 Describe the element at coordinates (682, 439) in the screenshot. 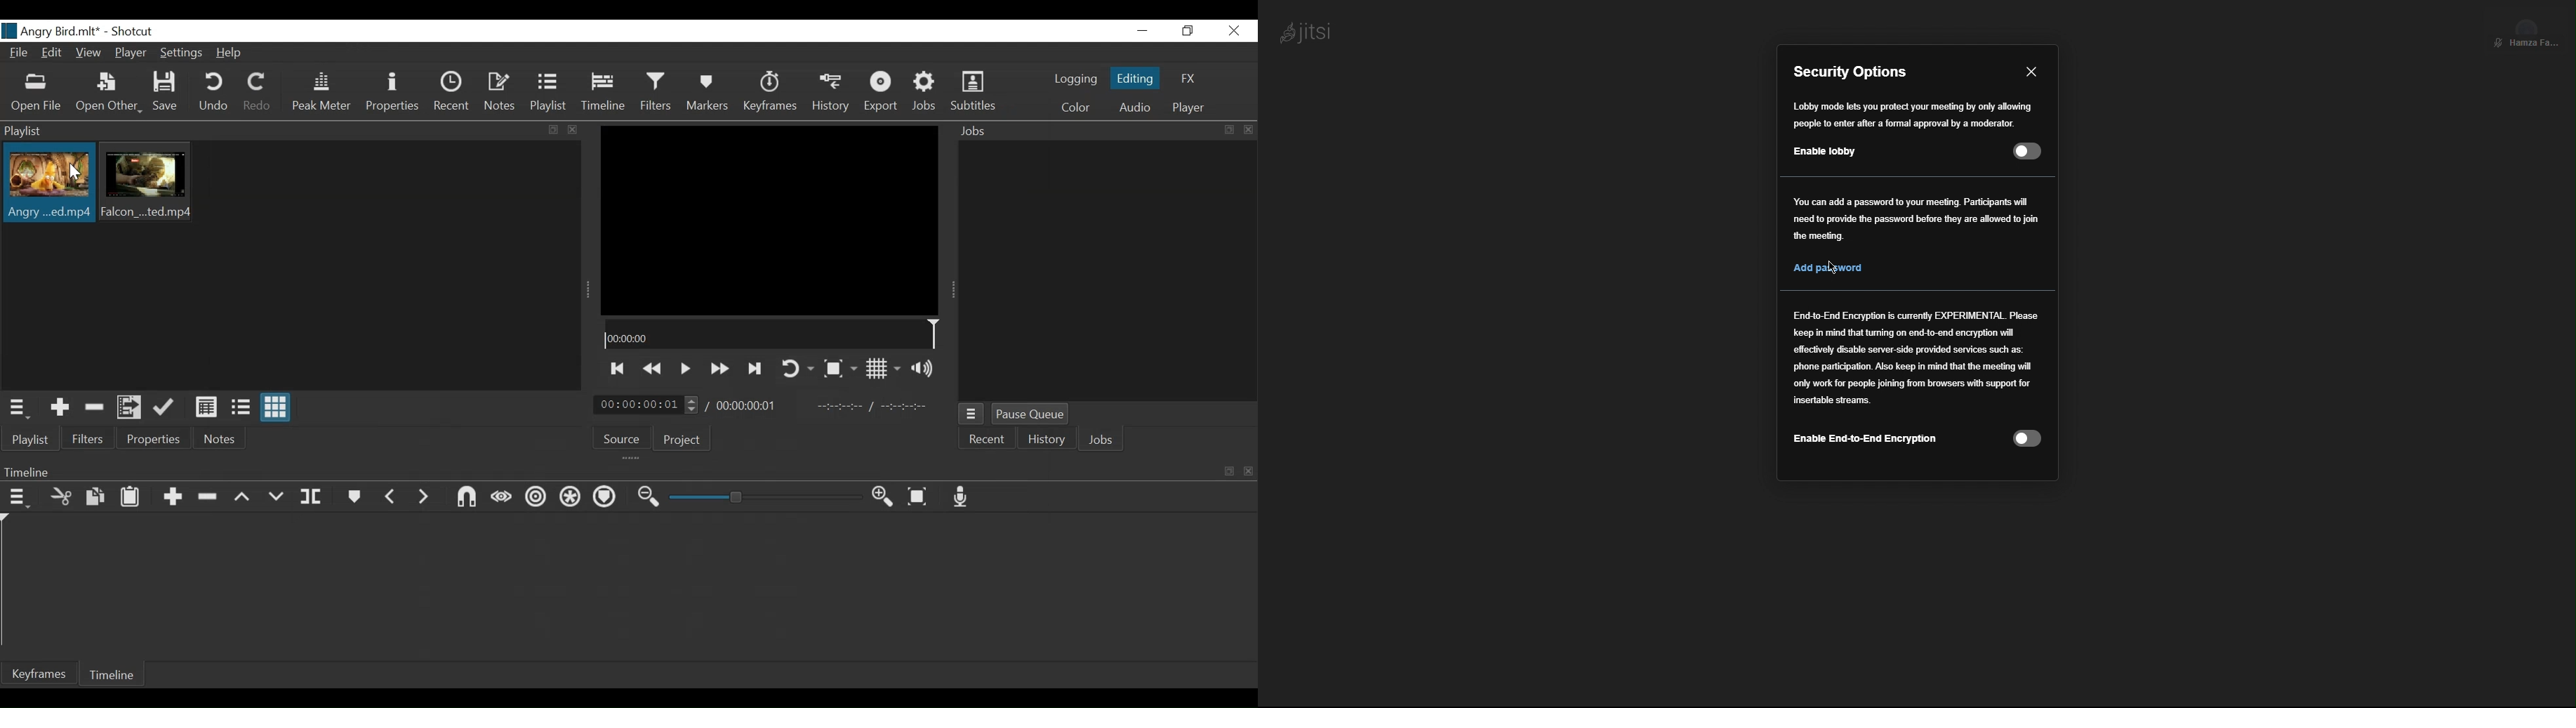

I see `Project` at that location.